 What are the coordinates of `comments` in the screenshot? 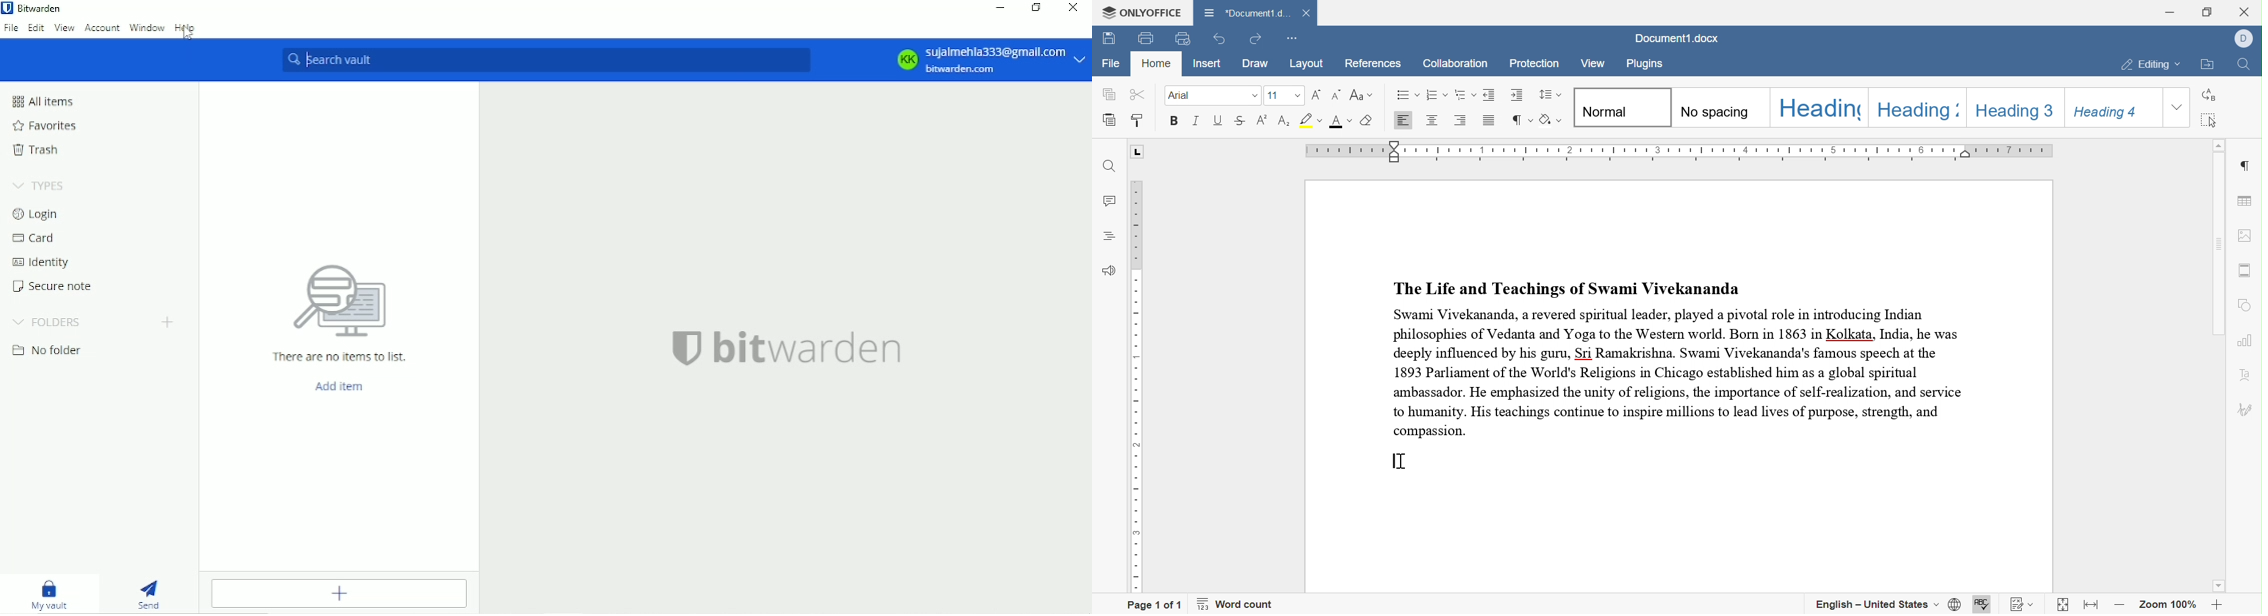 It's located at (1113, 202).